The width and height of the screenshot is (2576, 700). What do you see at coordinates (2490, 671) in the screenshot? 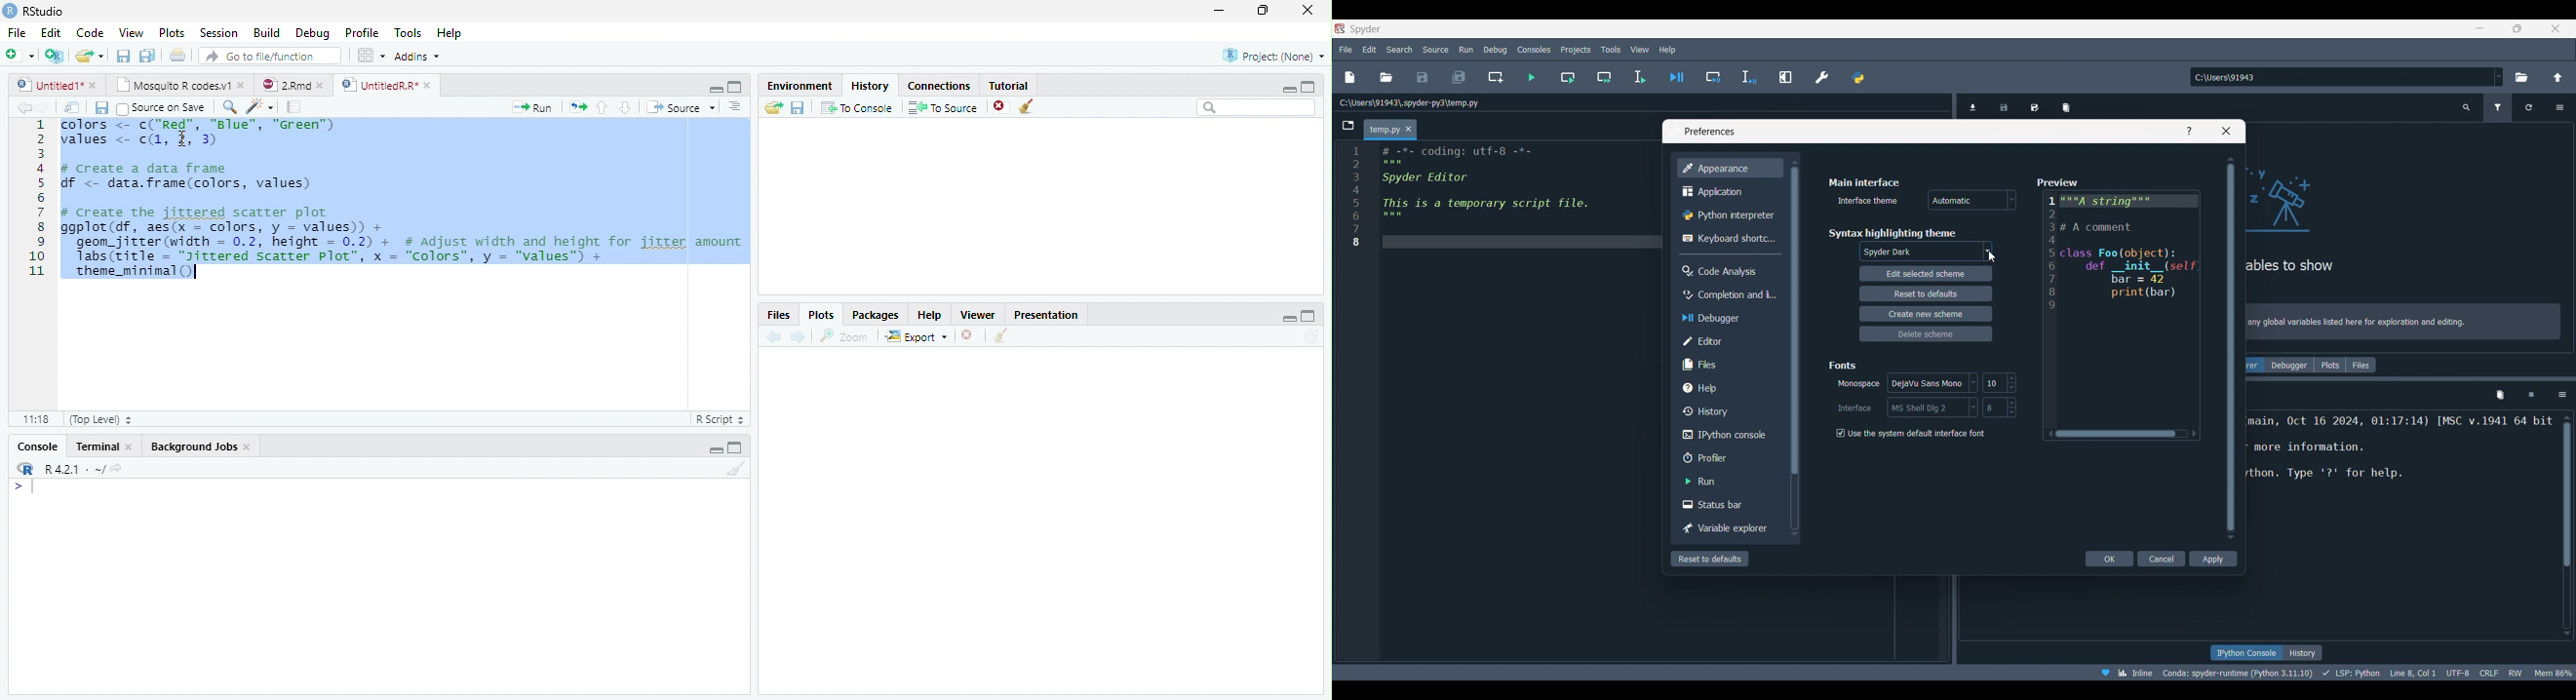
I see `crlf` at bounding box center [2490, 671].